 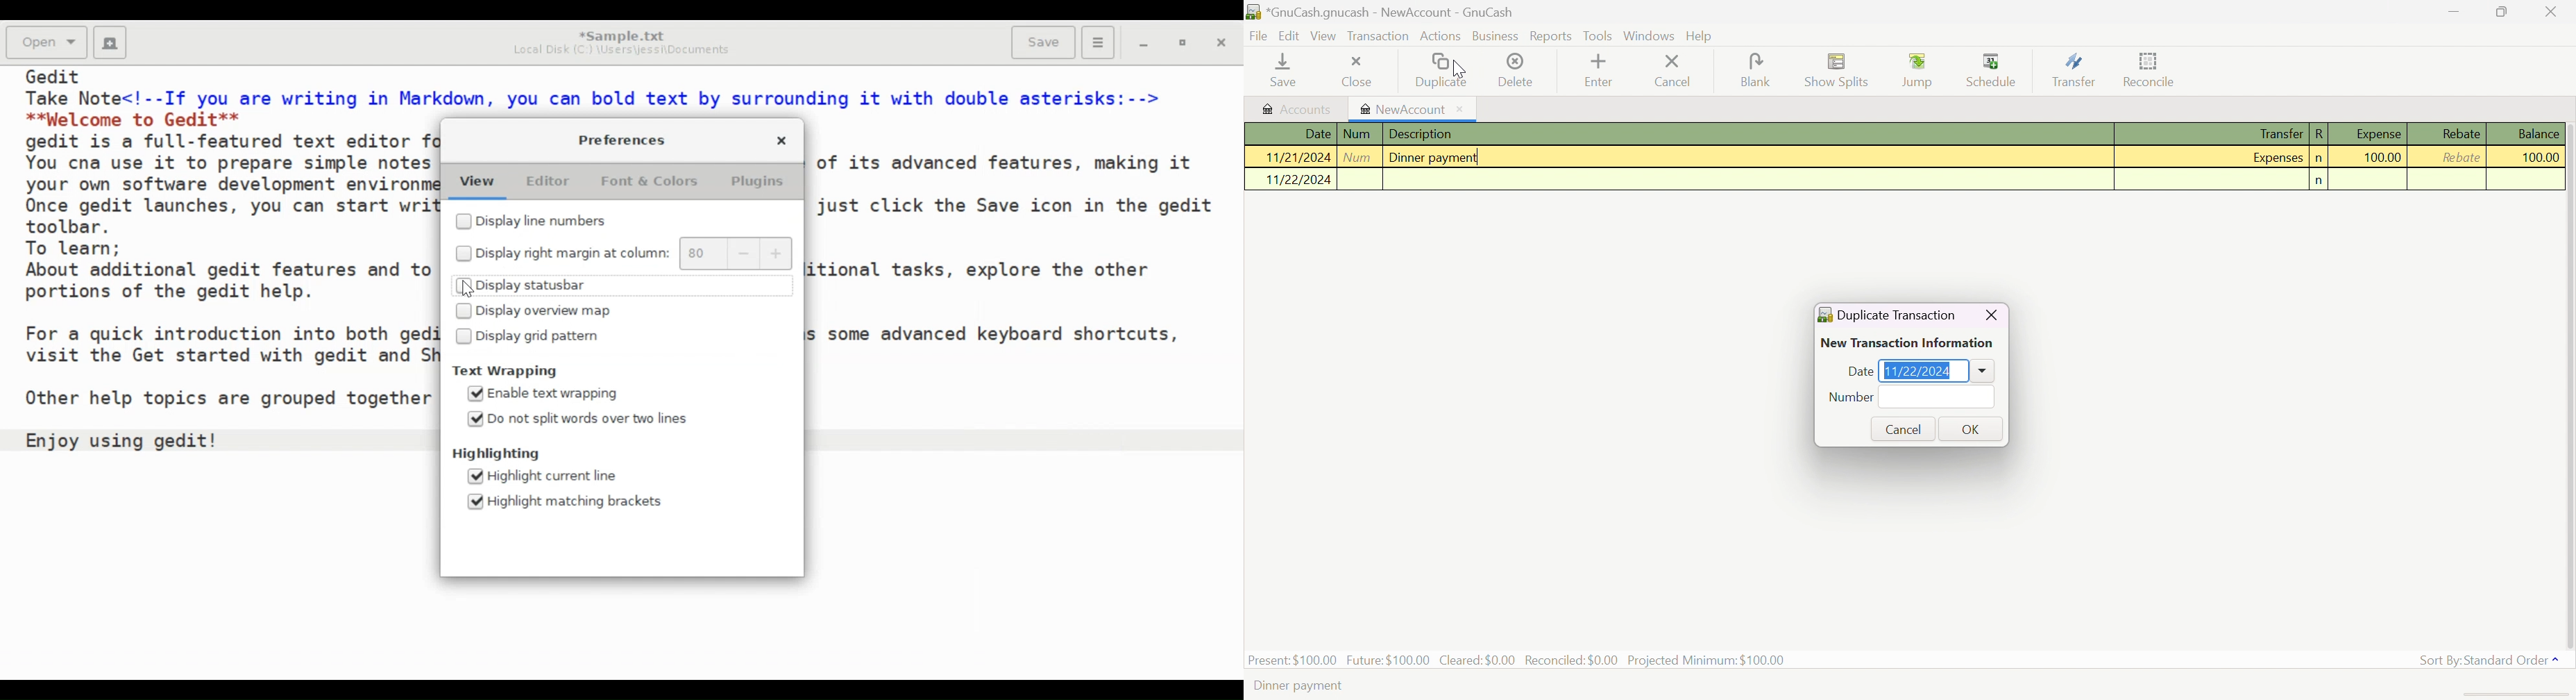 I want to click on Open, so click(x=46, y=42).